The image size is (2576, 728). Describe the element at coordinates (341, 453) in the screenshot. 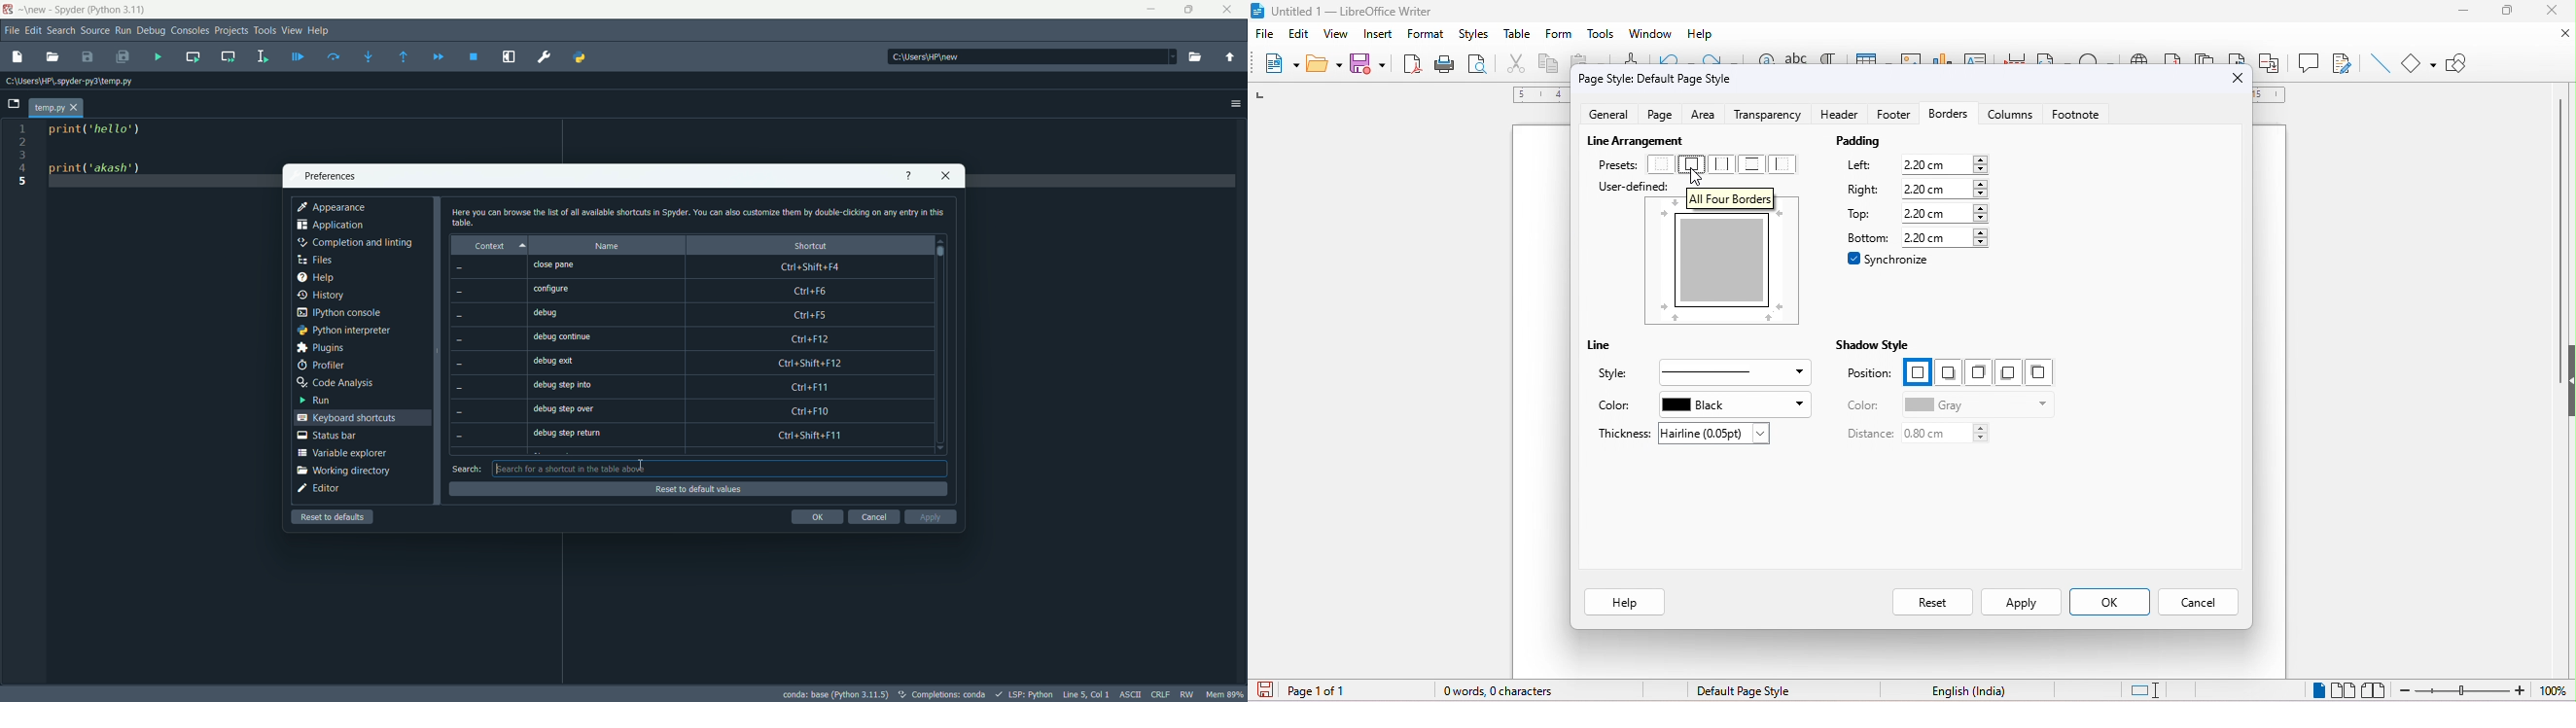

I see `variable explore` at that location.